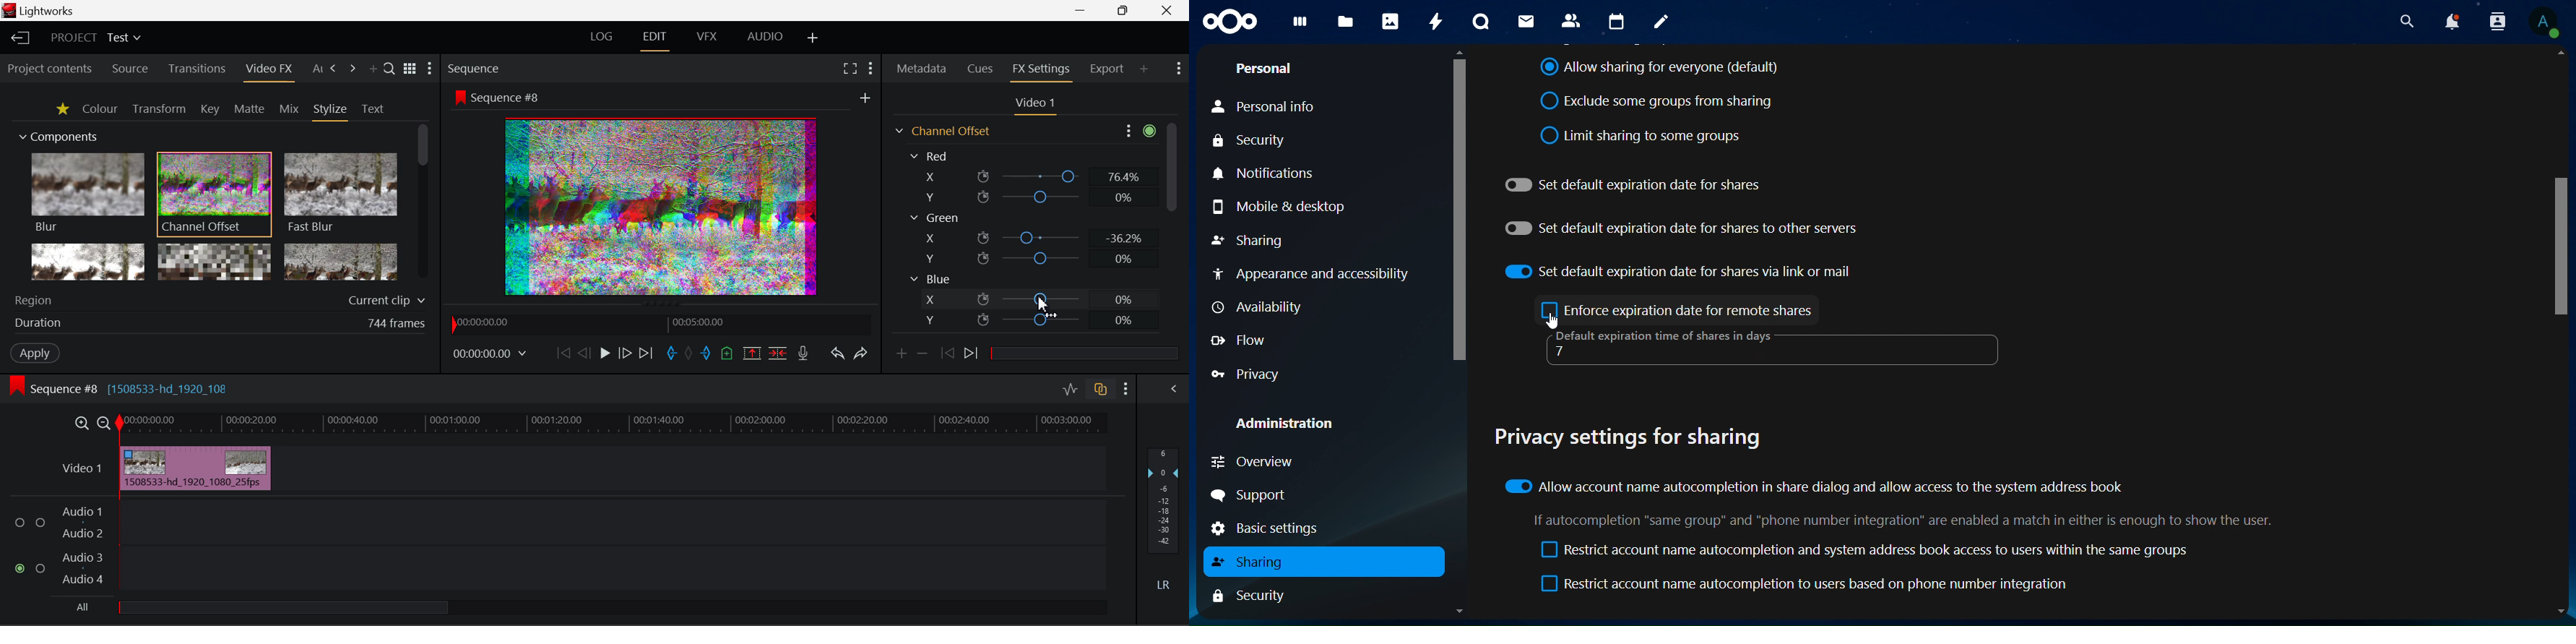  What do you see at coordinates (728, 352) in the screenshot?
I see `Mark Cue` at bounding box center [728, 352].